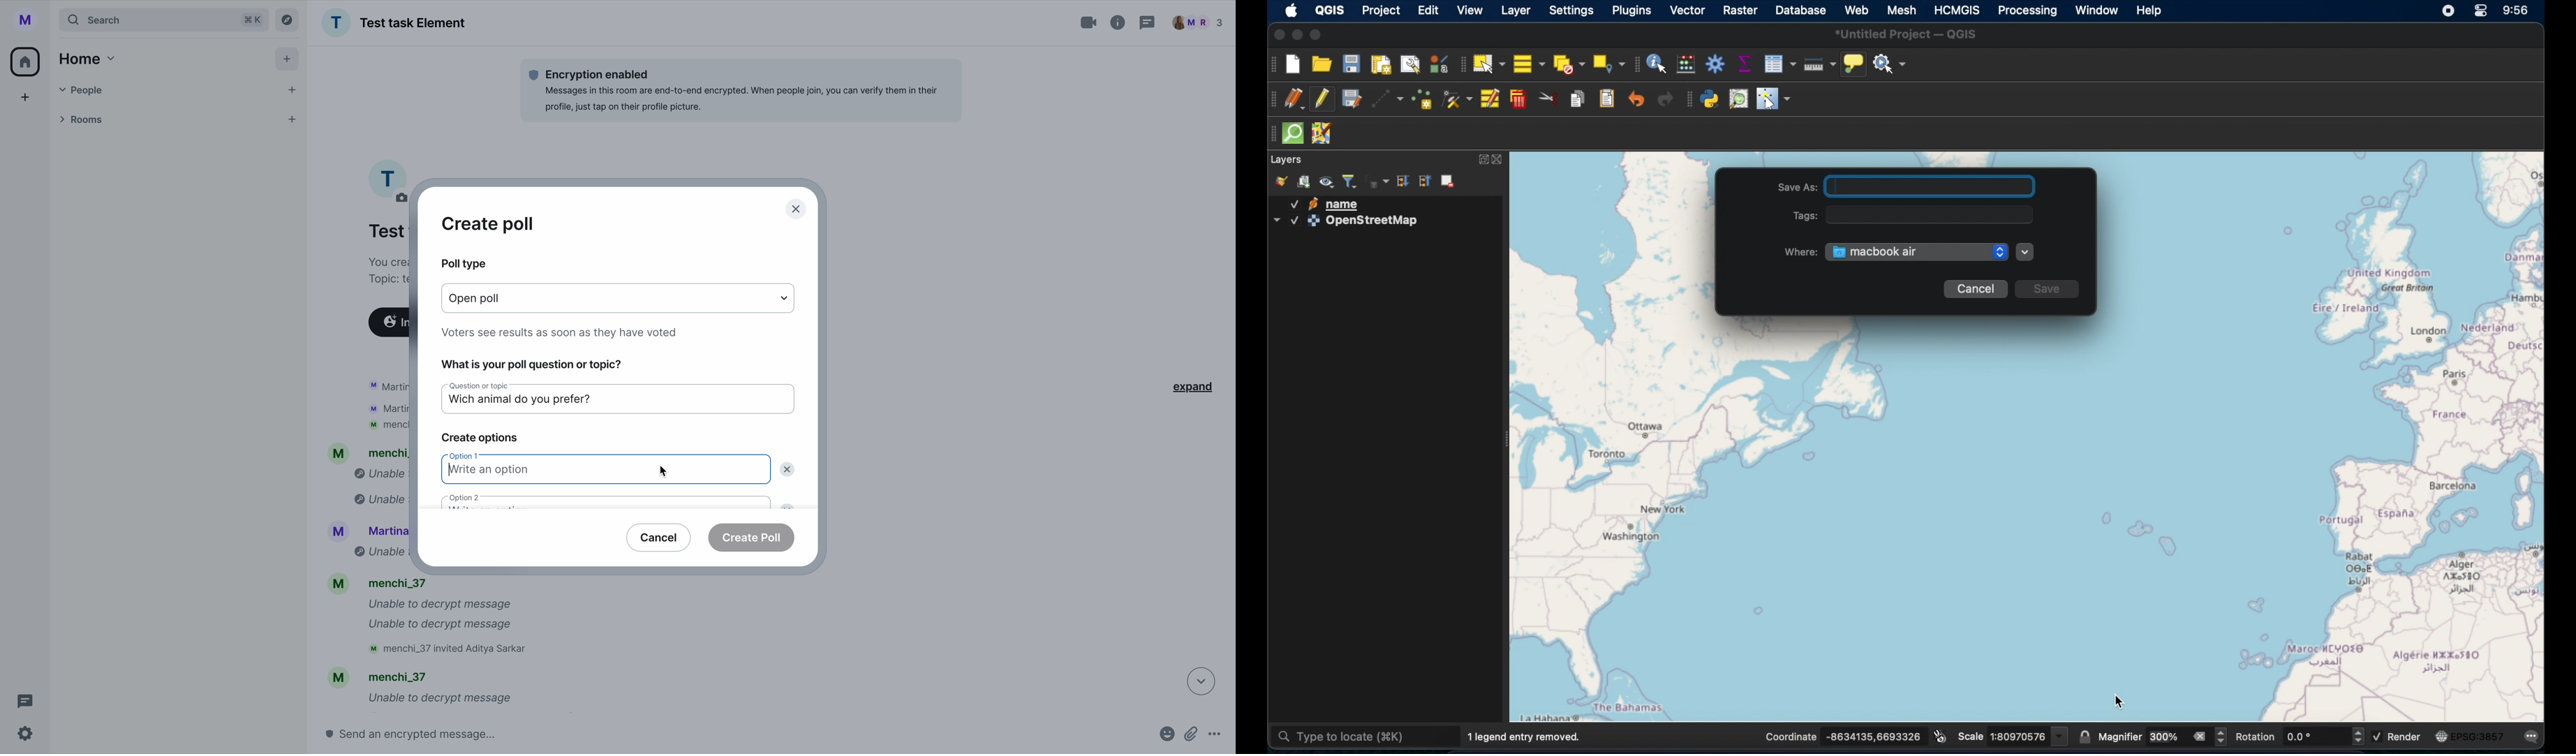 The image size is (2576, 756). I want to click on more options, so click(1220, 738).